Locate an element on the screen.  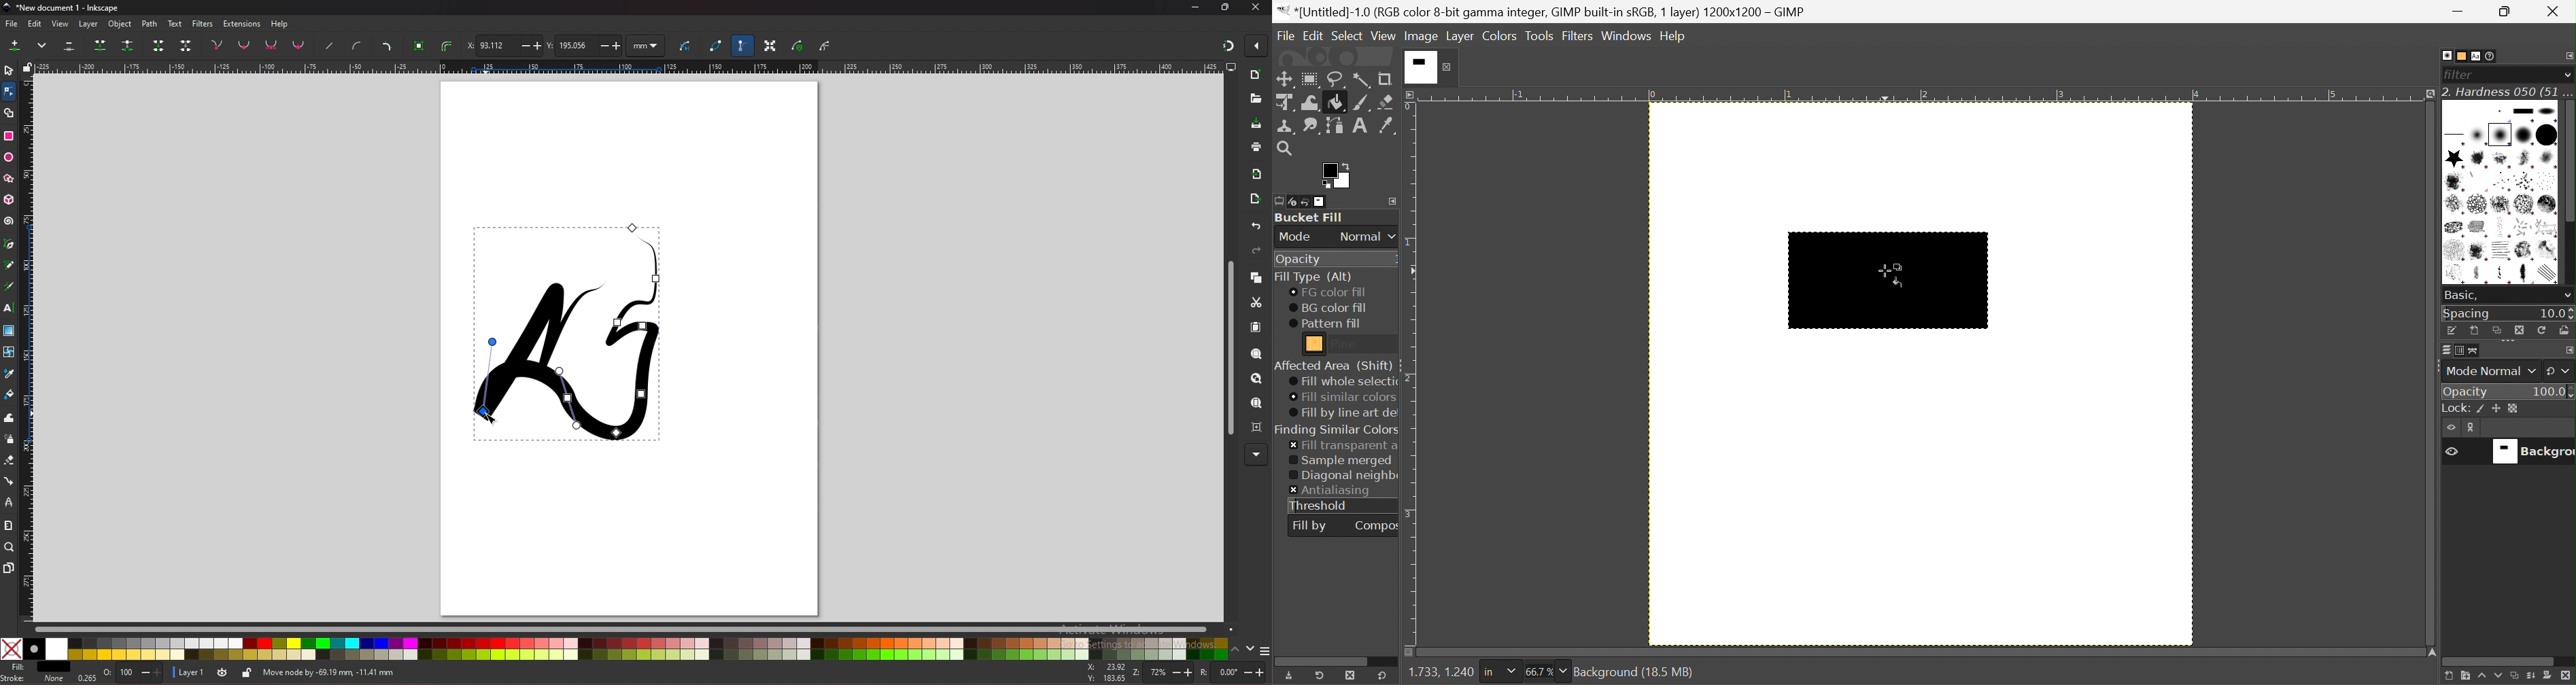
Text Tool is located at coordinates (1360, 126).